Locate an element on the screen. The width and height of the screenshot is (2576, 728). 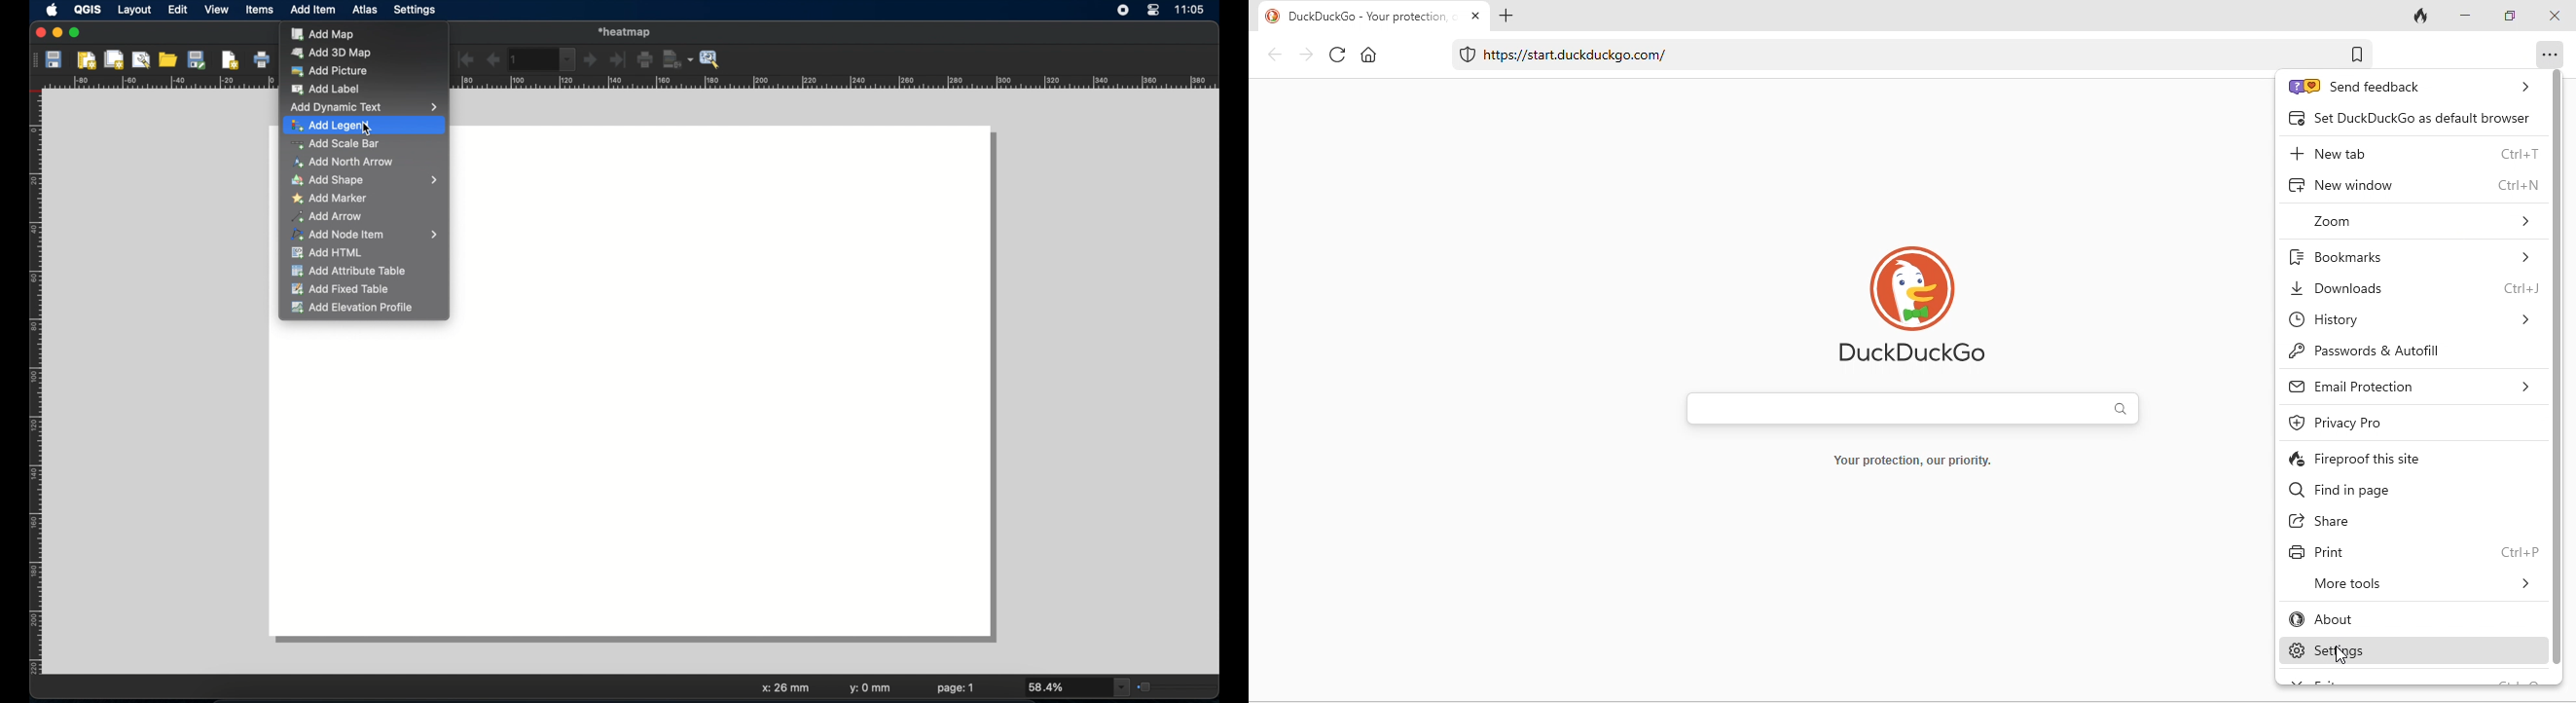
new layout is located at coordinates (88, 61).